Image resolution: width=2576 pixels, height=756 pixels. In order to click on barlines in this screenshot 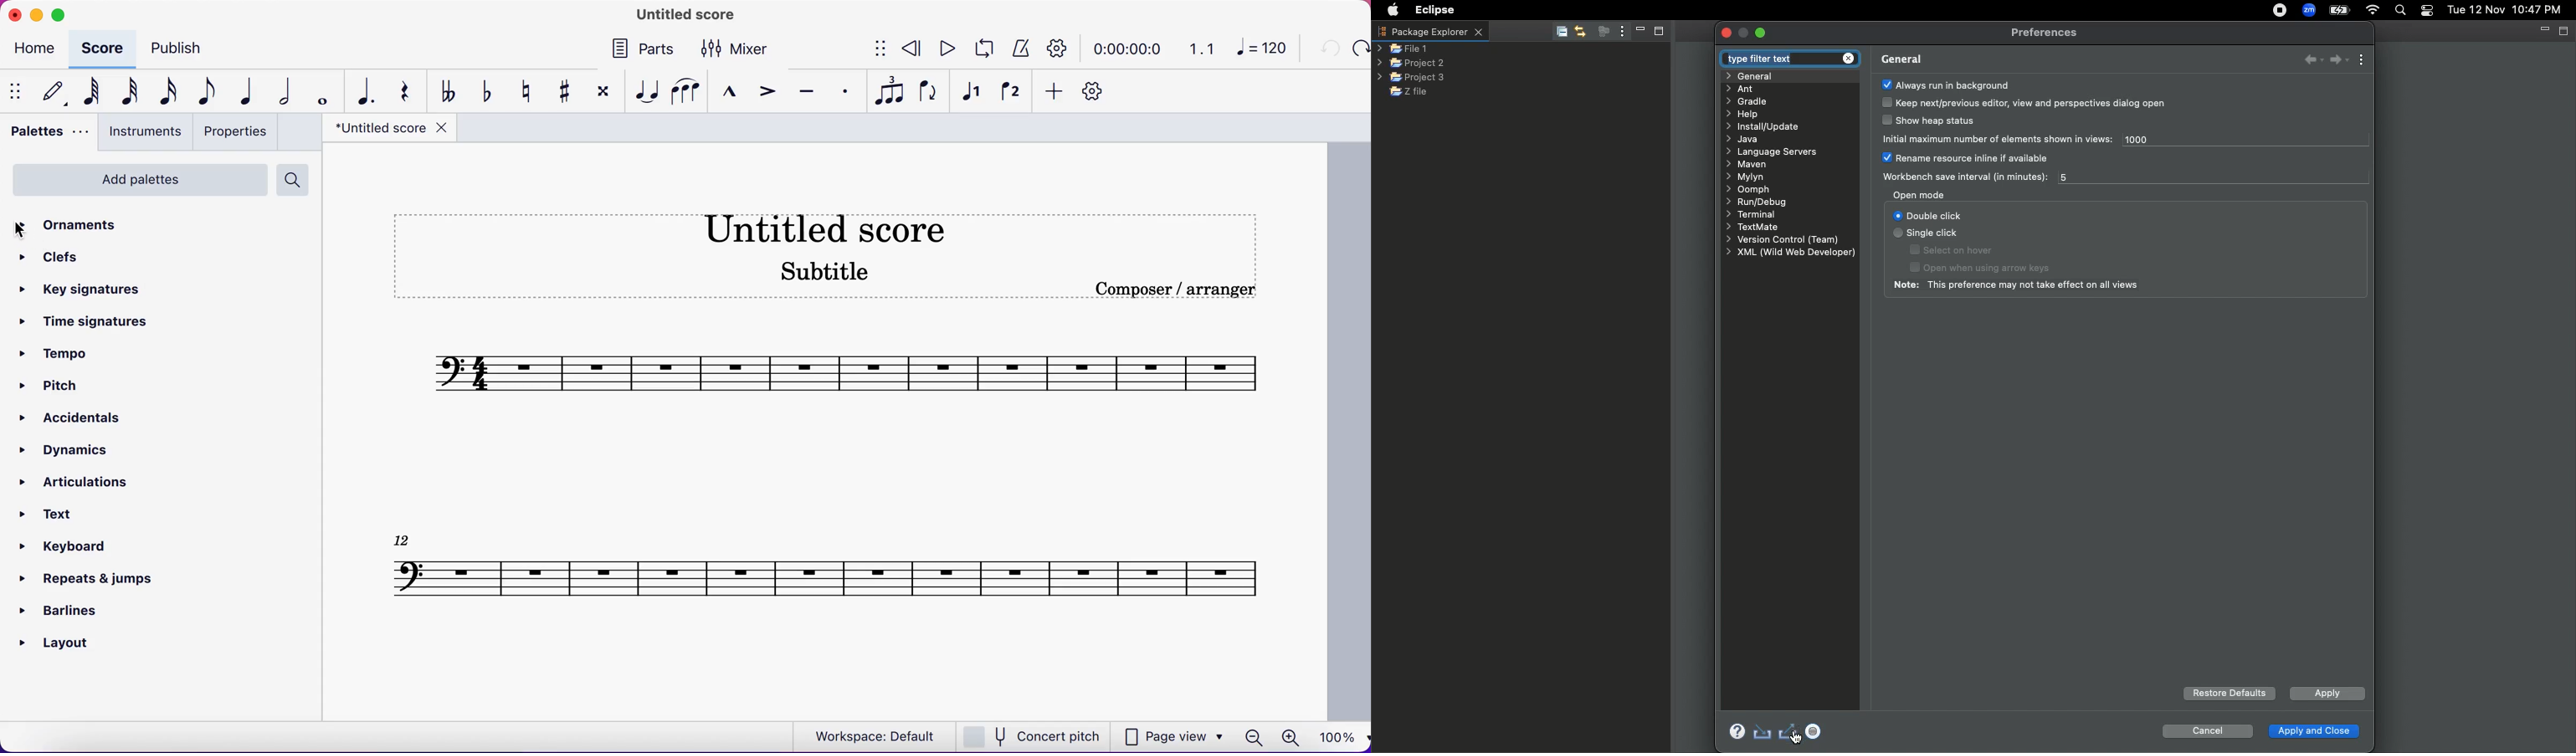, I will do `click(63, 612)`.